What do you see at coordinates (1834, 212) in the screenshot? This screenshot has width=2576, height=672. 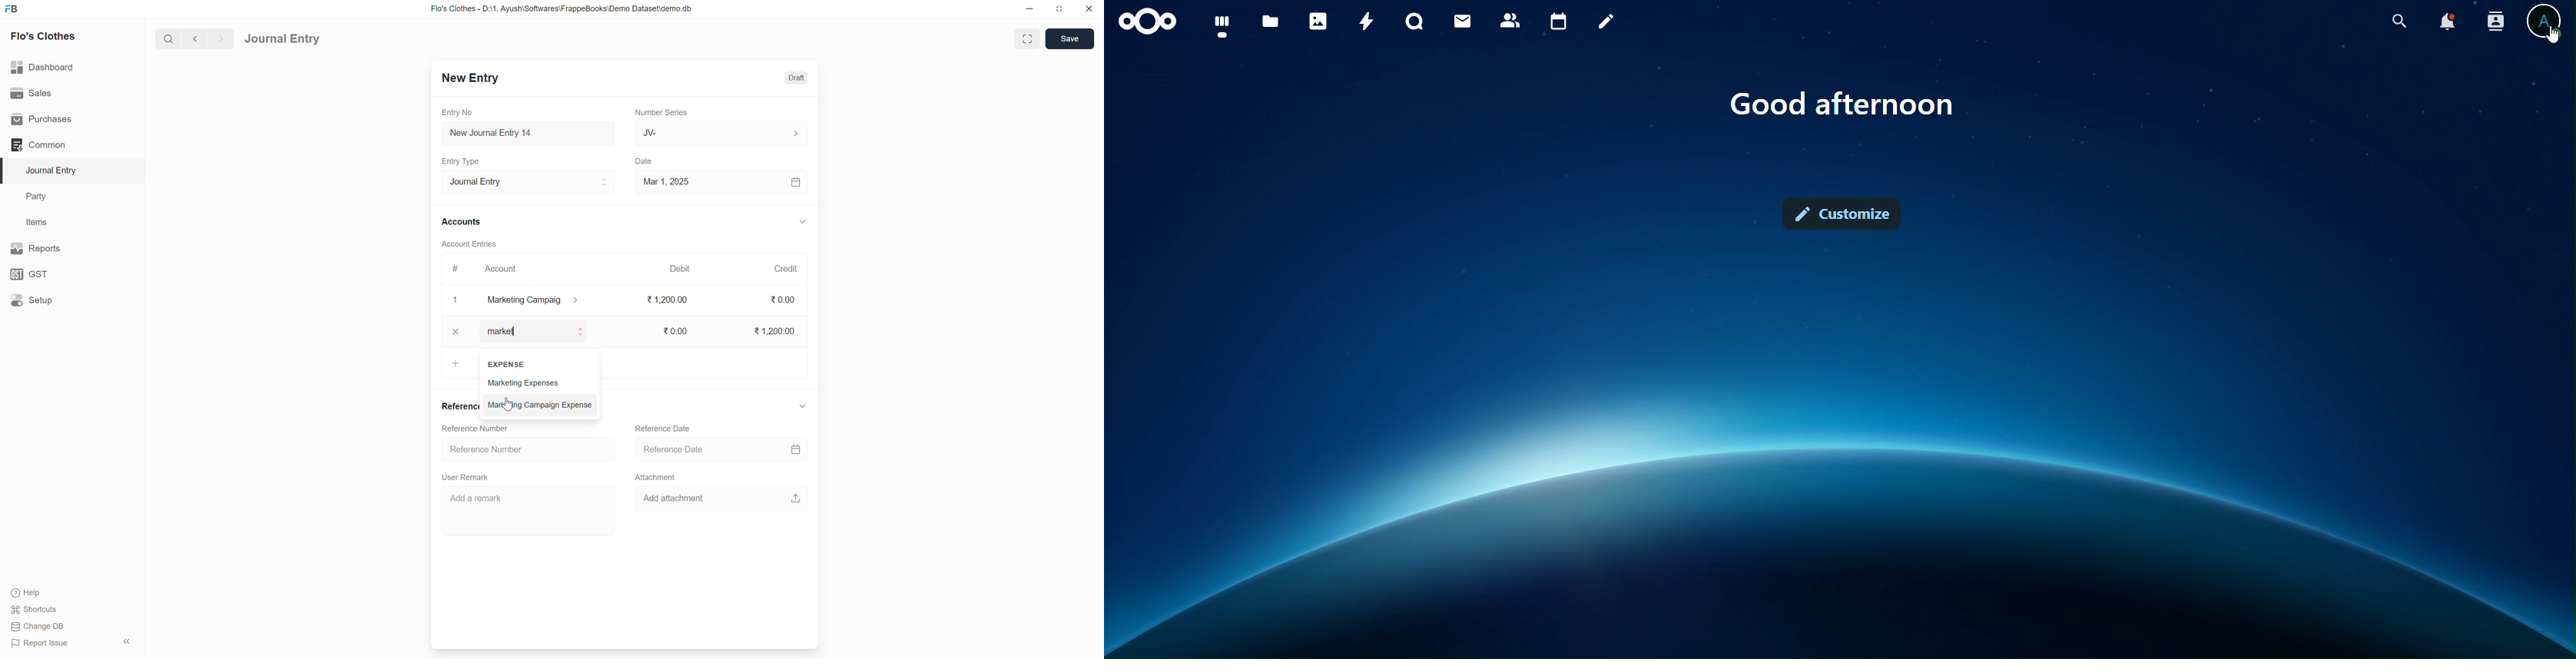 I see `customize` at bounding box center [1834, 212].